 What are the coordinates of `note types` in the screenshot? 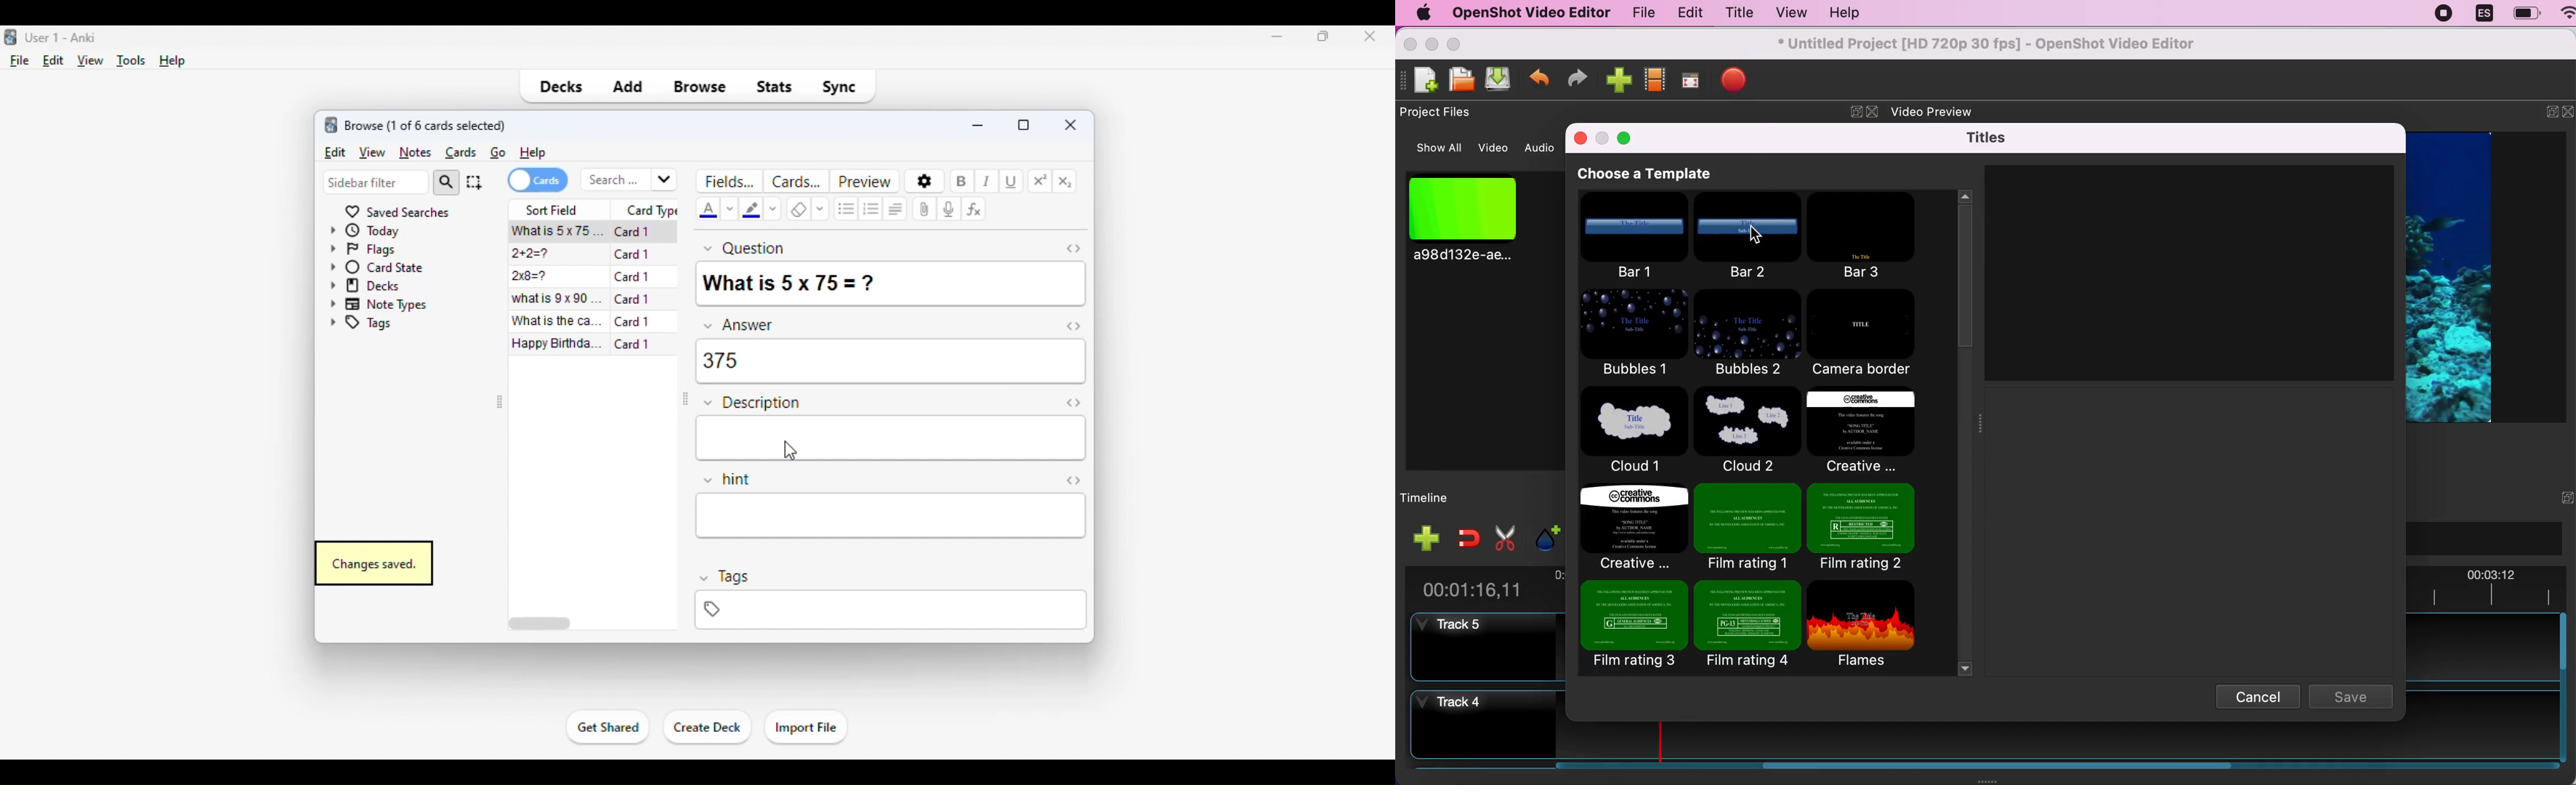 It's located at (379, 303).